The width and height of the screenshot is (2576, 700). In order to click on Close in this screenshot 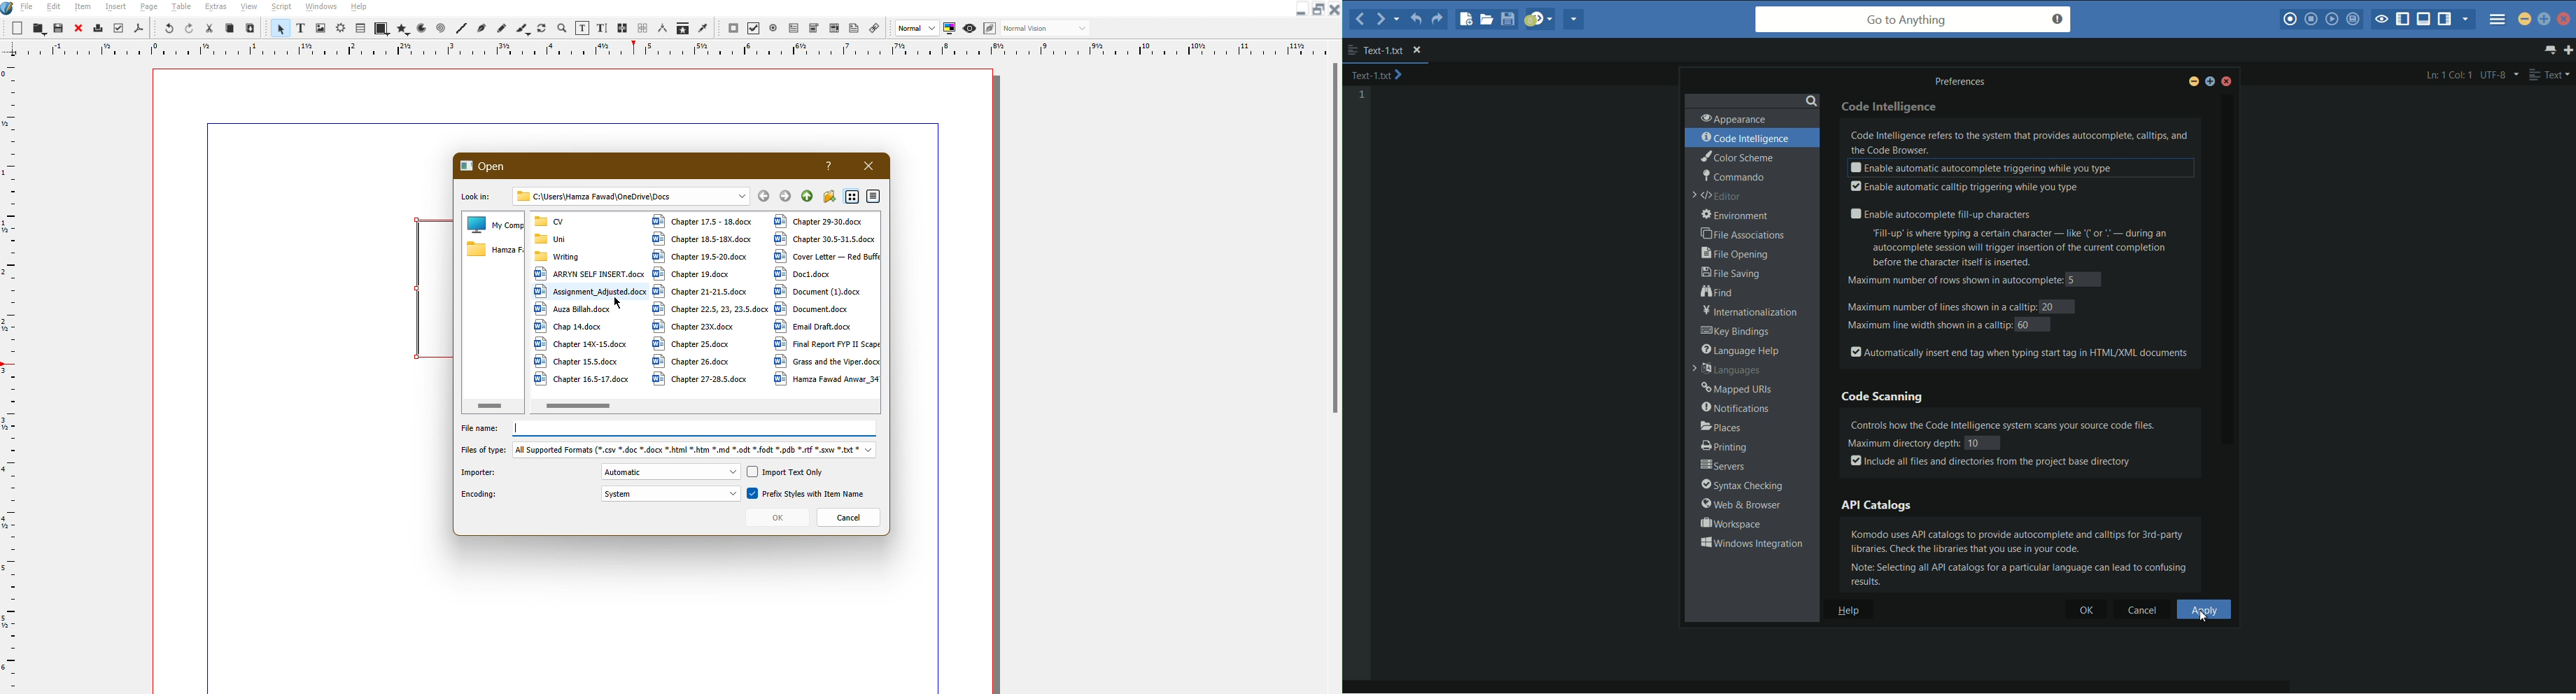, I will do `click(1333, 9)`.